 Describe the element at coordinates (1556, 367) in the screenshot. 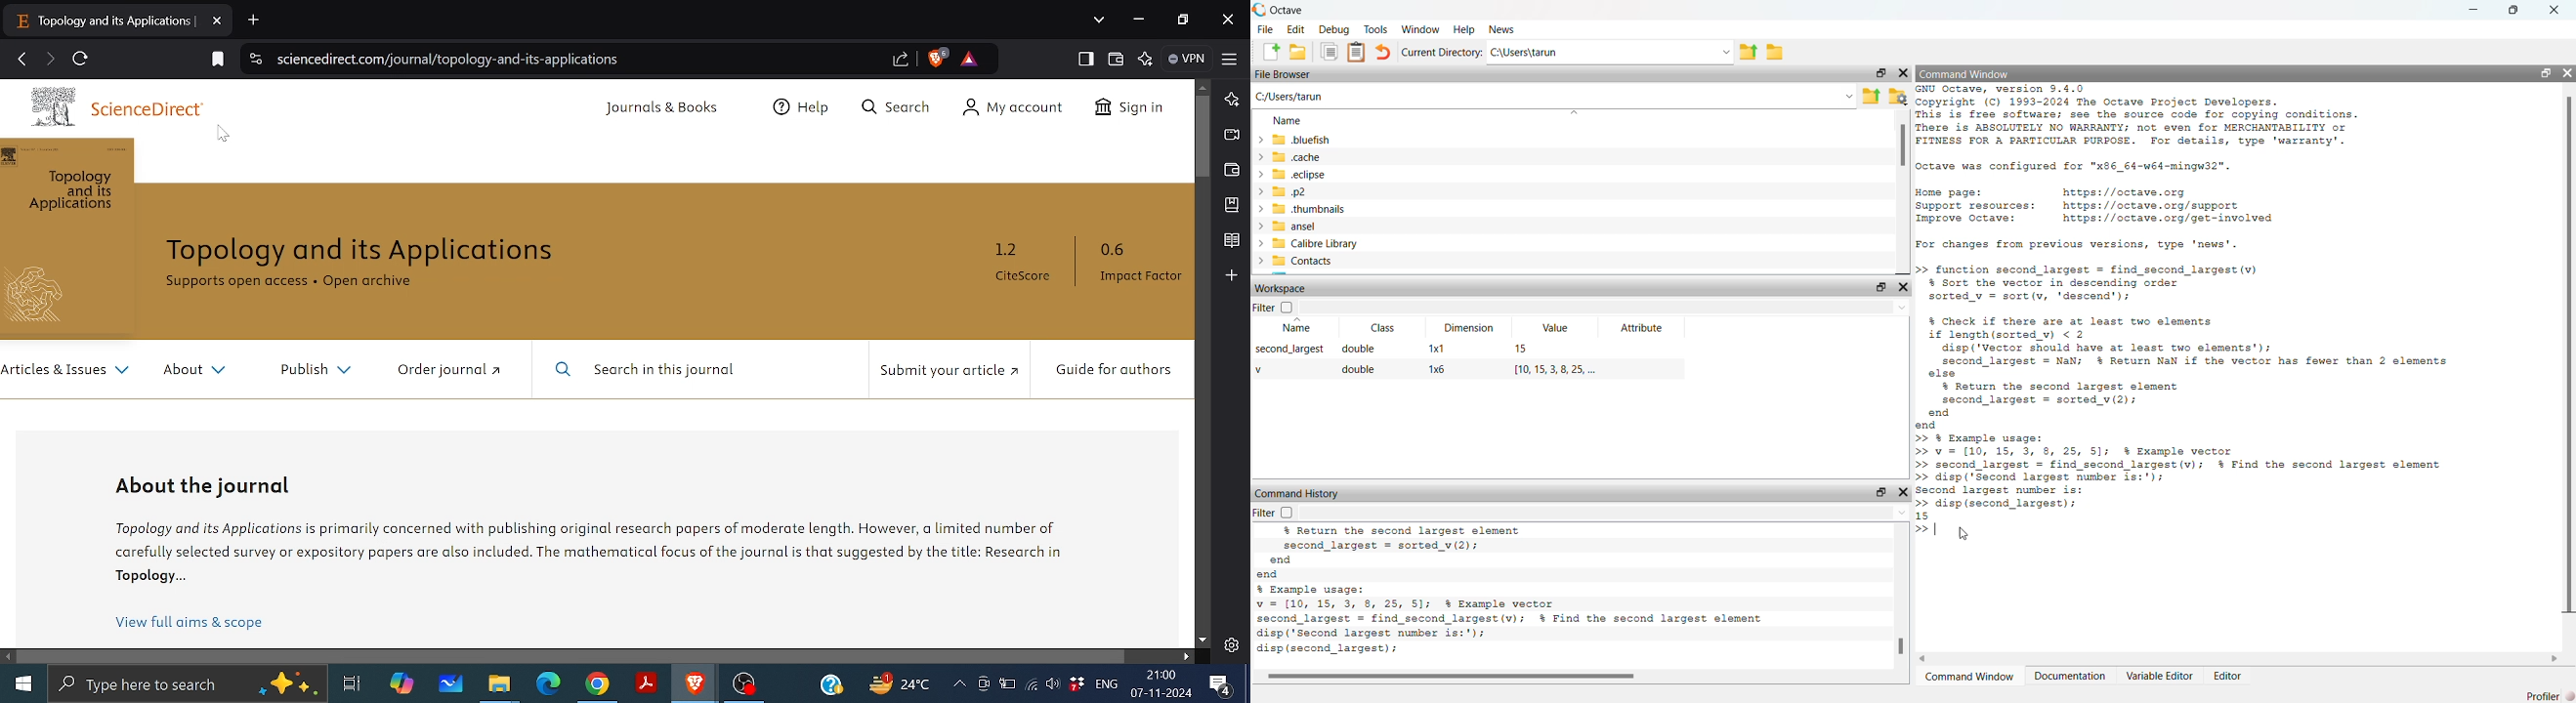

I see `[10,15,3,8,25,..` at that location.